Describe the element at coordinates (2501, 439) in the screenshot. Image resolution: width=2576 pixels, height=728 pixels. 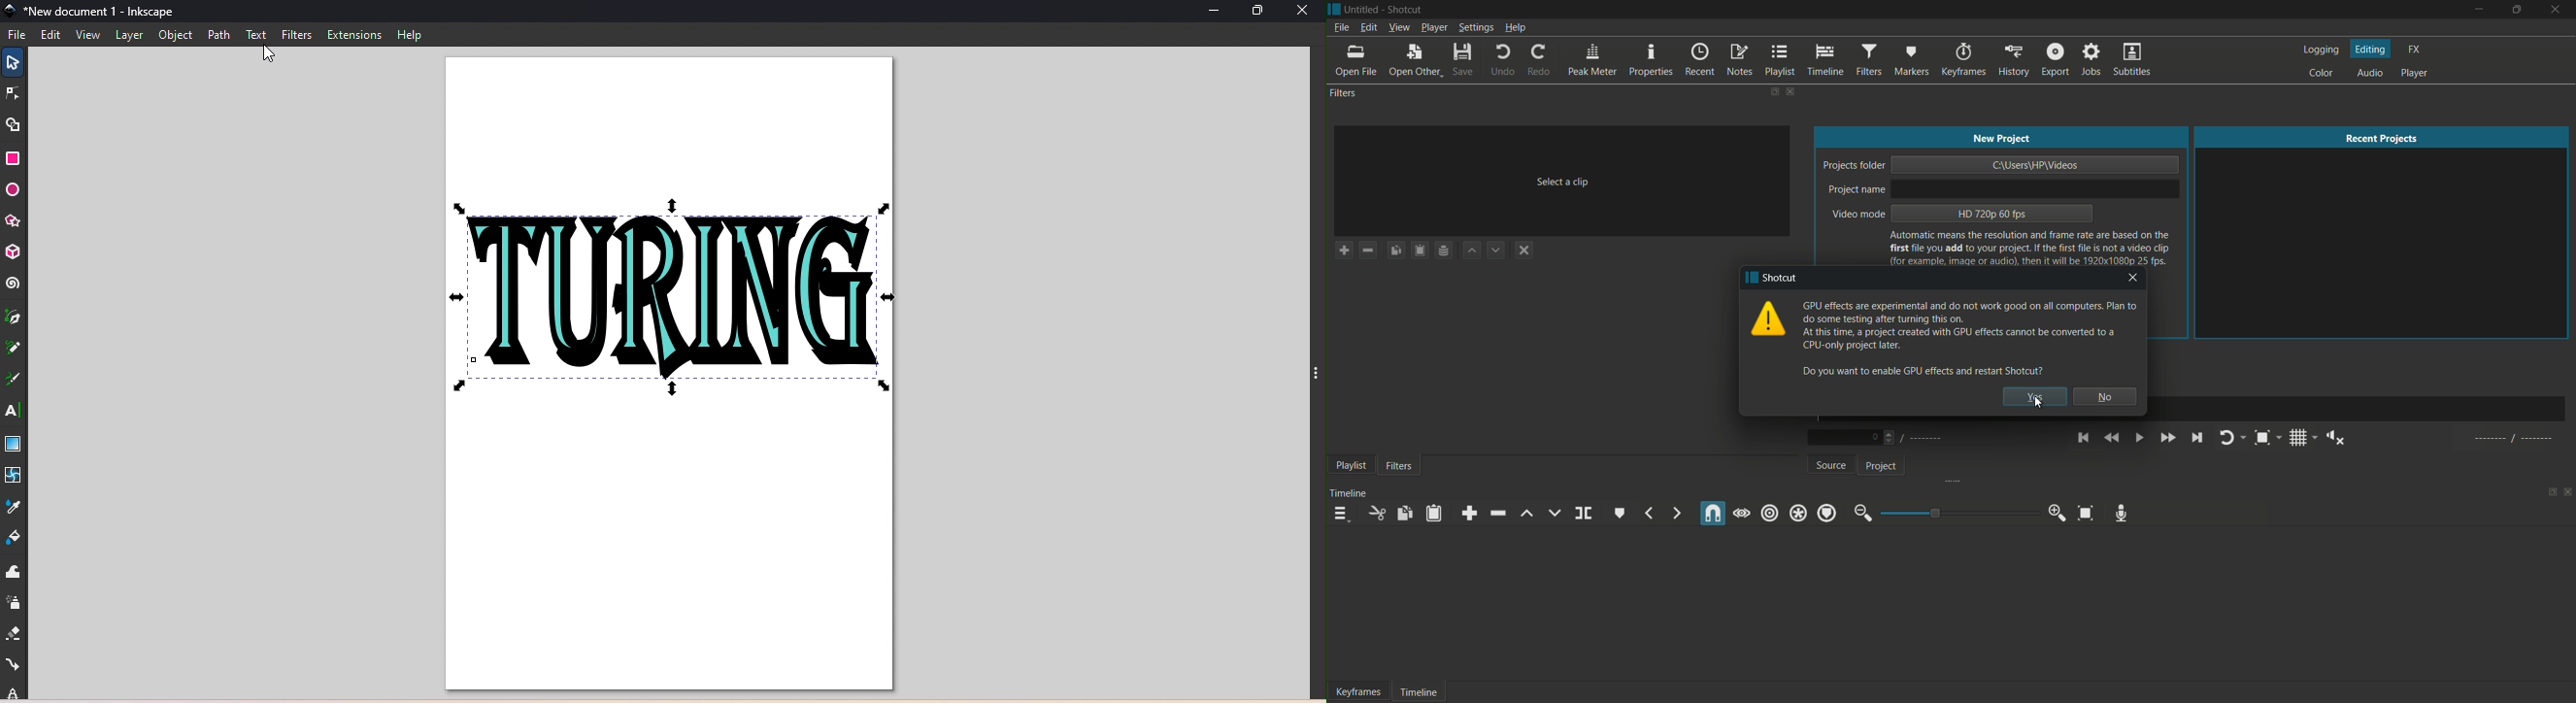
I see `al` at that location.